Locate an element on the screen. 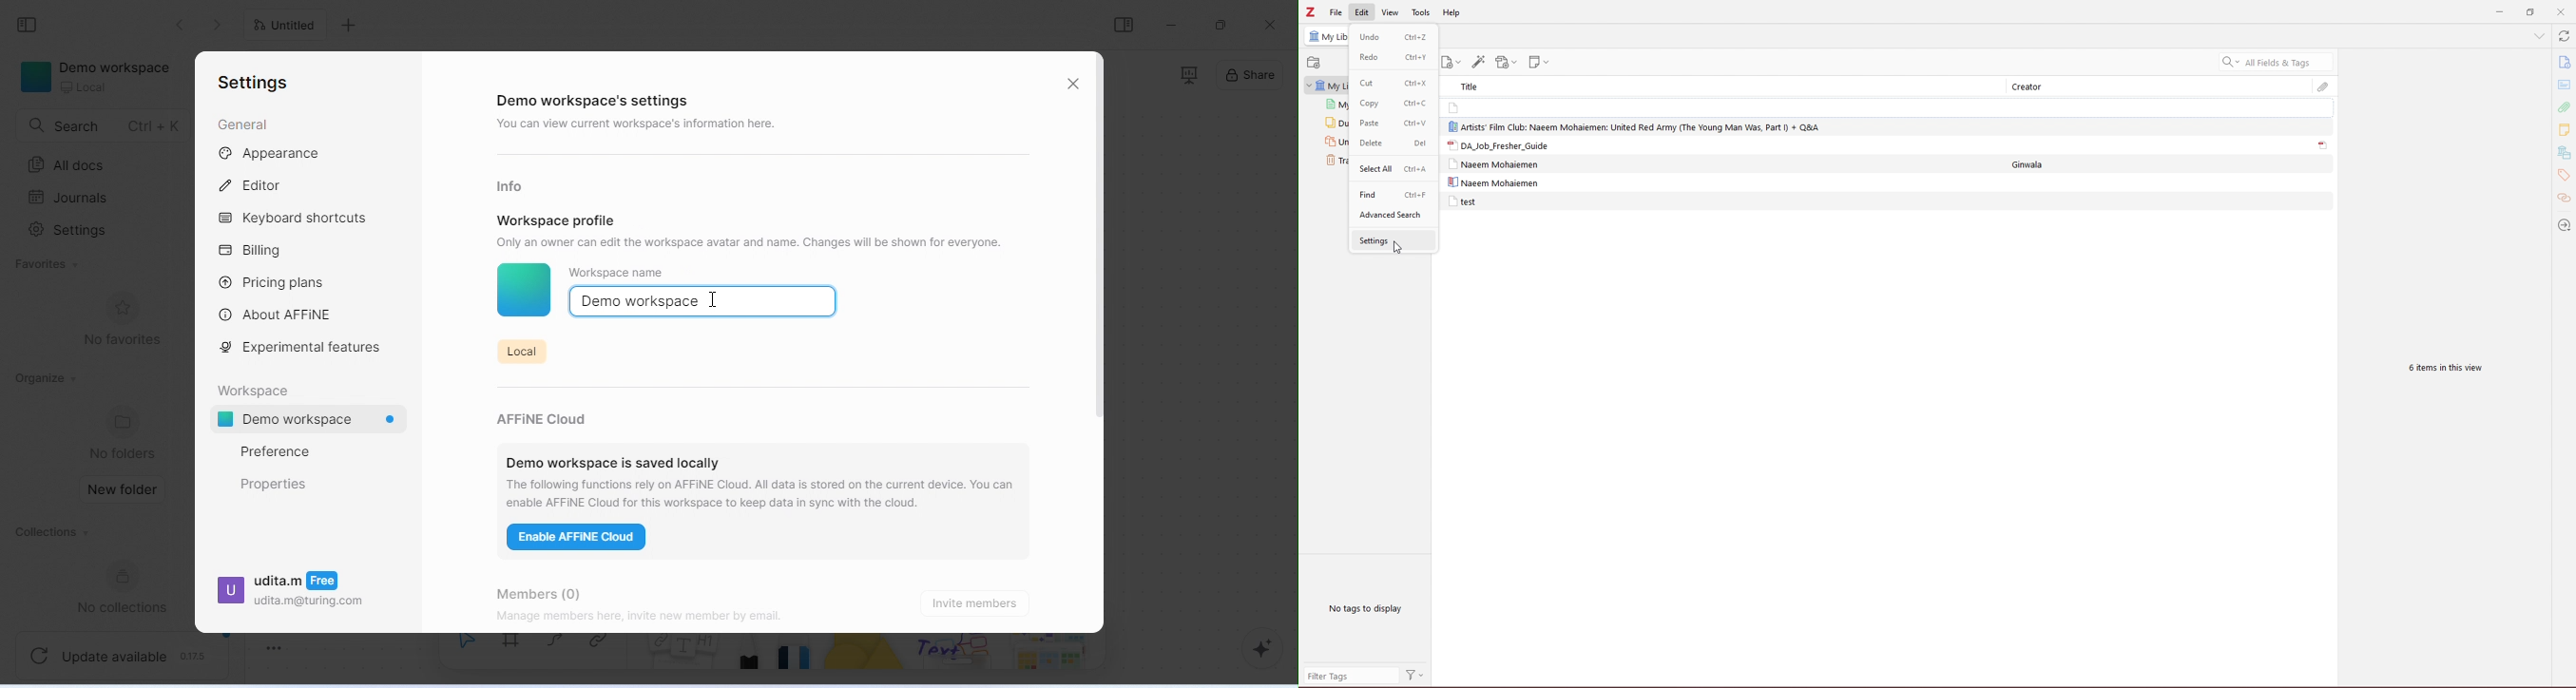 The image size is (2576, 700). new item is located at coordinates (1453, 63).